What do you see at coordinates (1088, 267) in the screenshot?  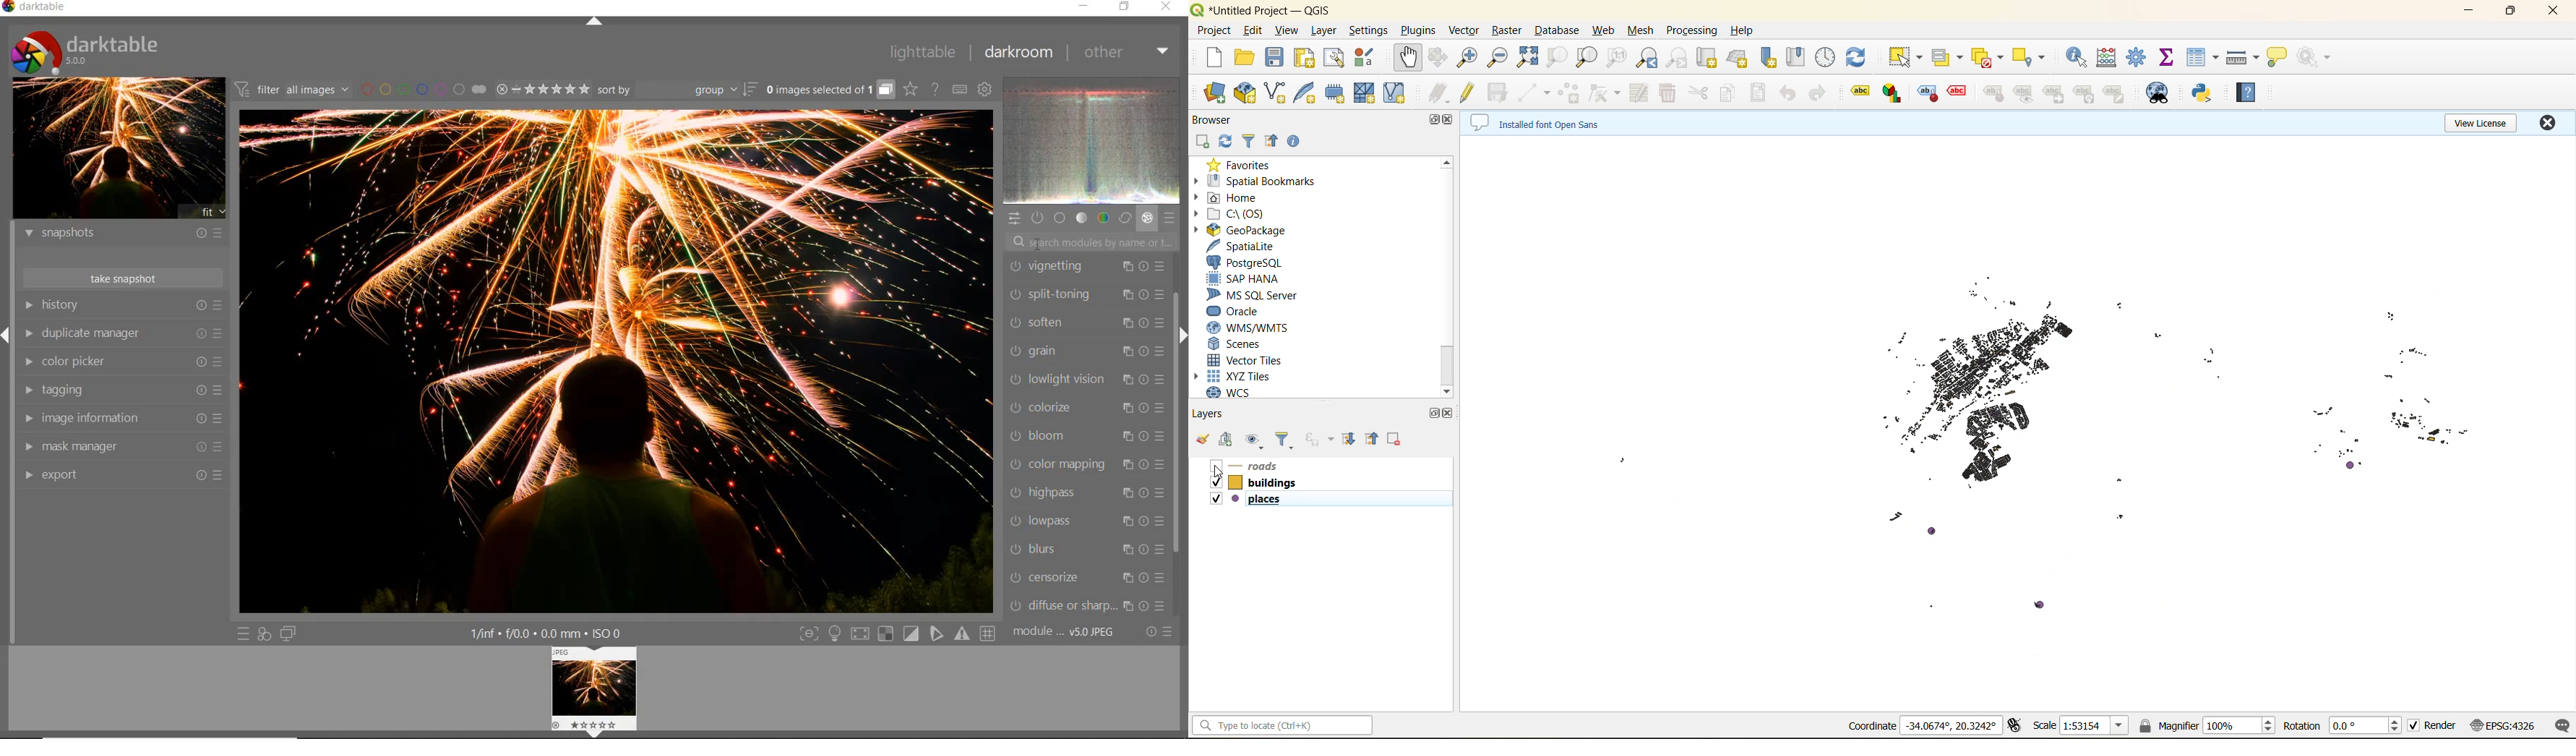 I see `vignetting` at bounding box center [1088, 267].